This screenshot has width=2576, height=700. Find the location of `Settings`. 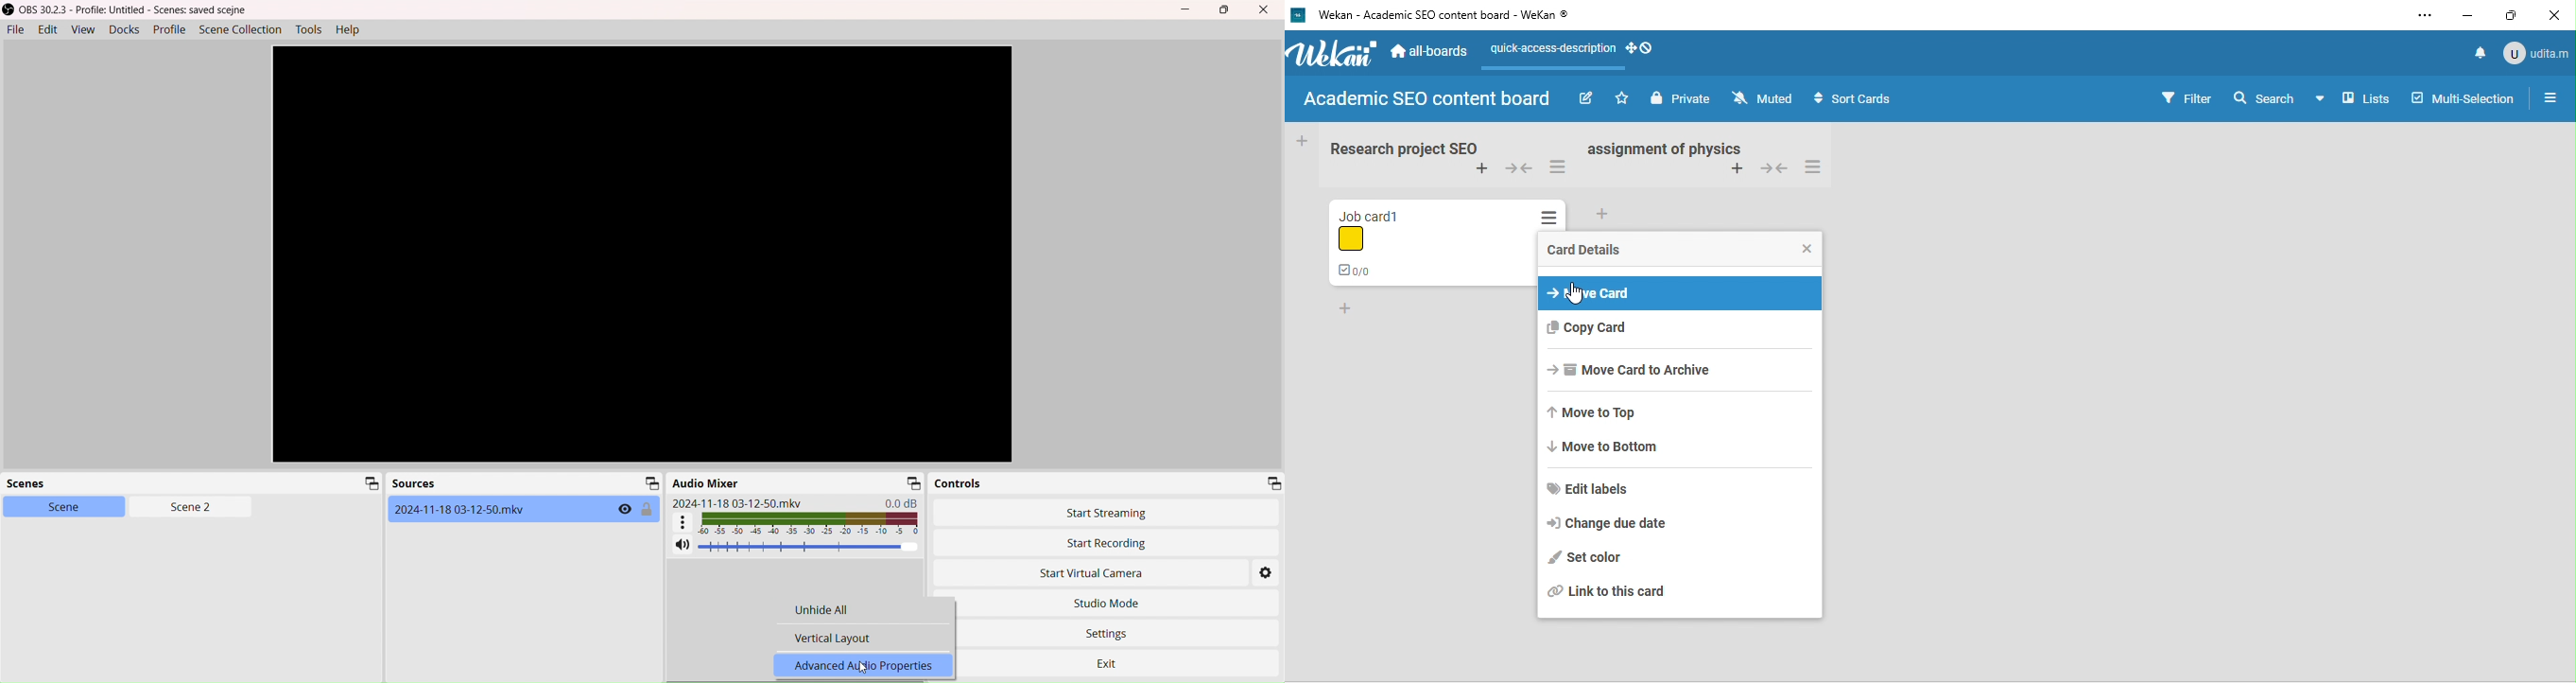

Settings is located at coordinates (1115, 631).